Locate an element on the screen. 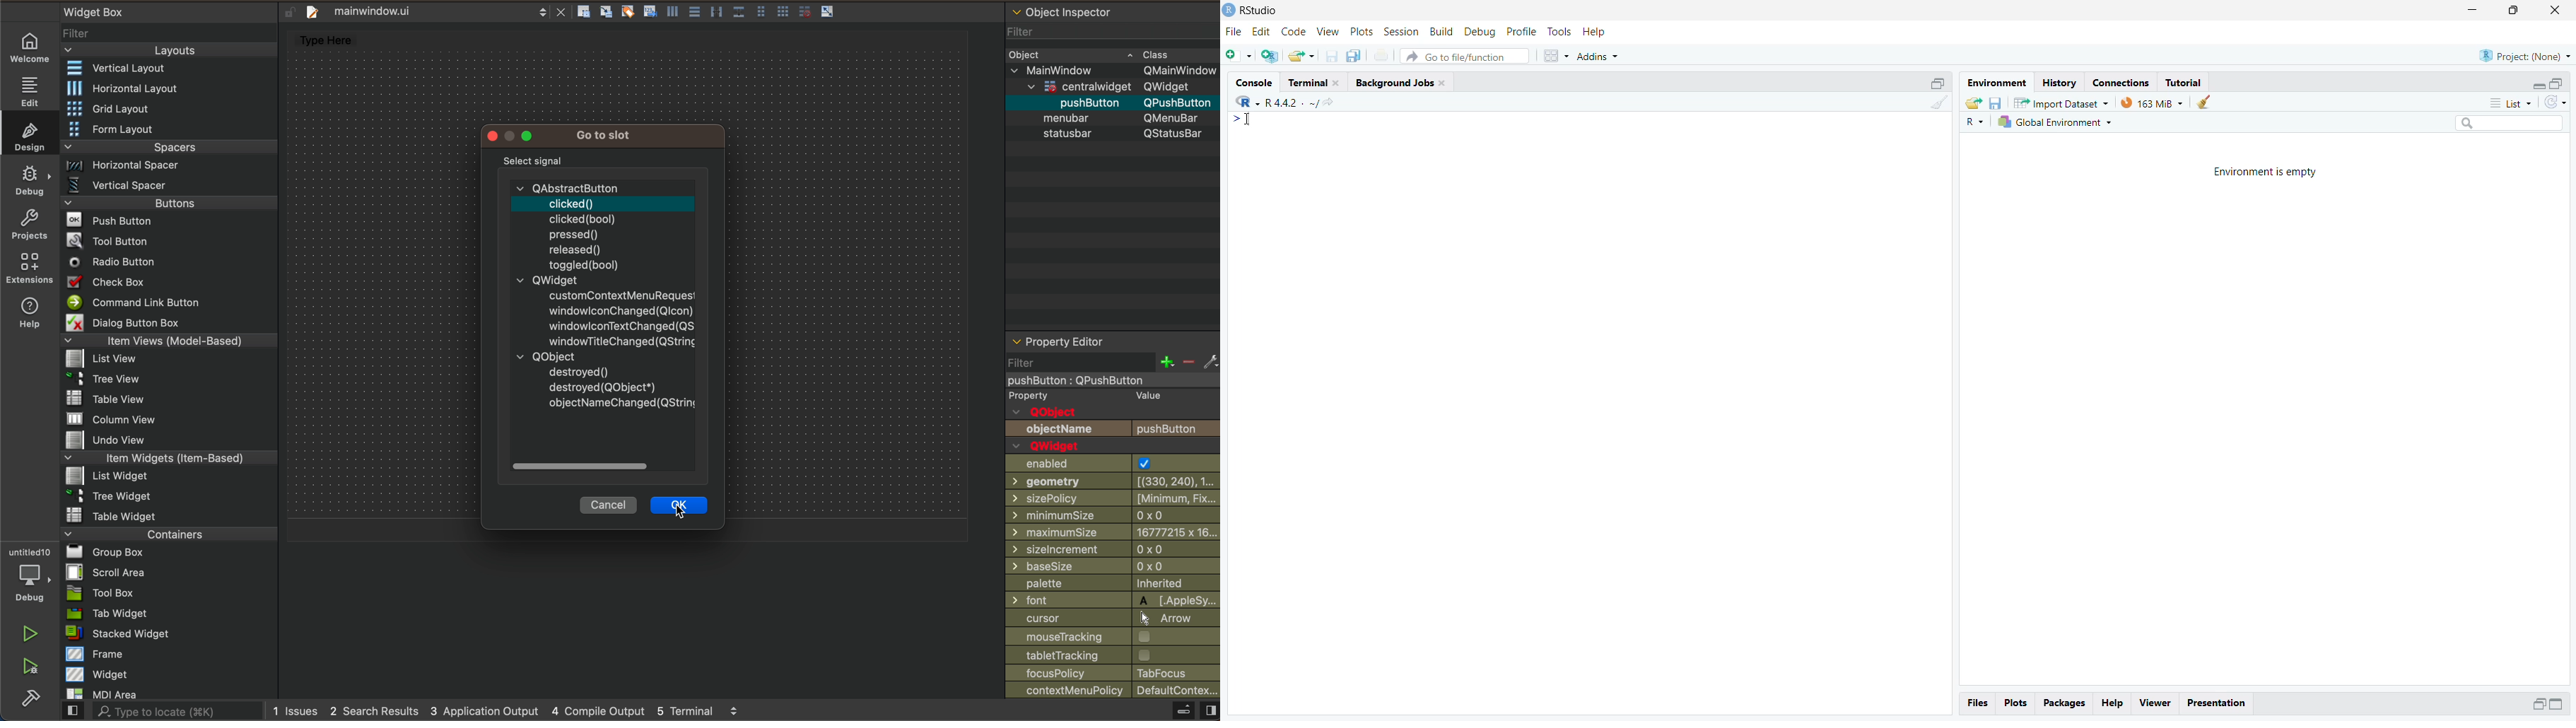 This screenshot has width=2576, height=728. add file as is located at coordinates (1239, 55).